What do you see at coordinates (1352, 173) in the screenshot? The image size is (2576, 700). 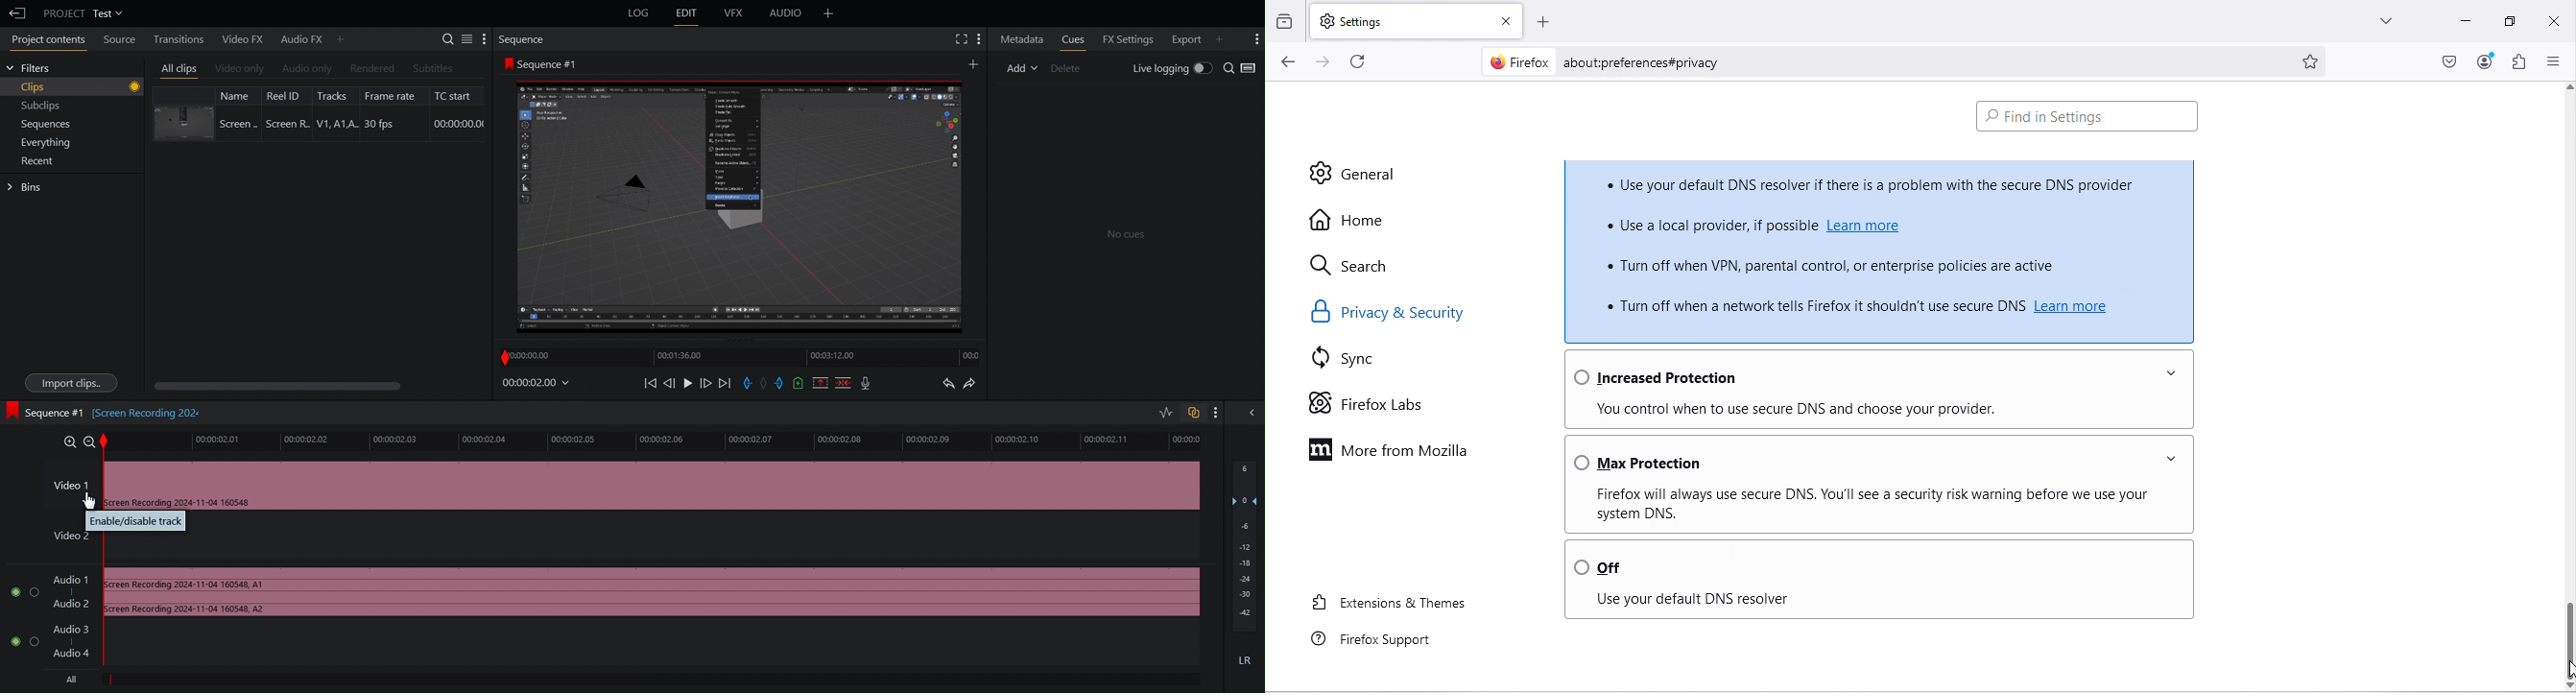 I see `General` at bounding box center [1352, 173].